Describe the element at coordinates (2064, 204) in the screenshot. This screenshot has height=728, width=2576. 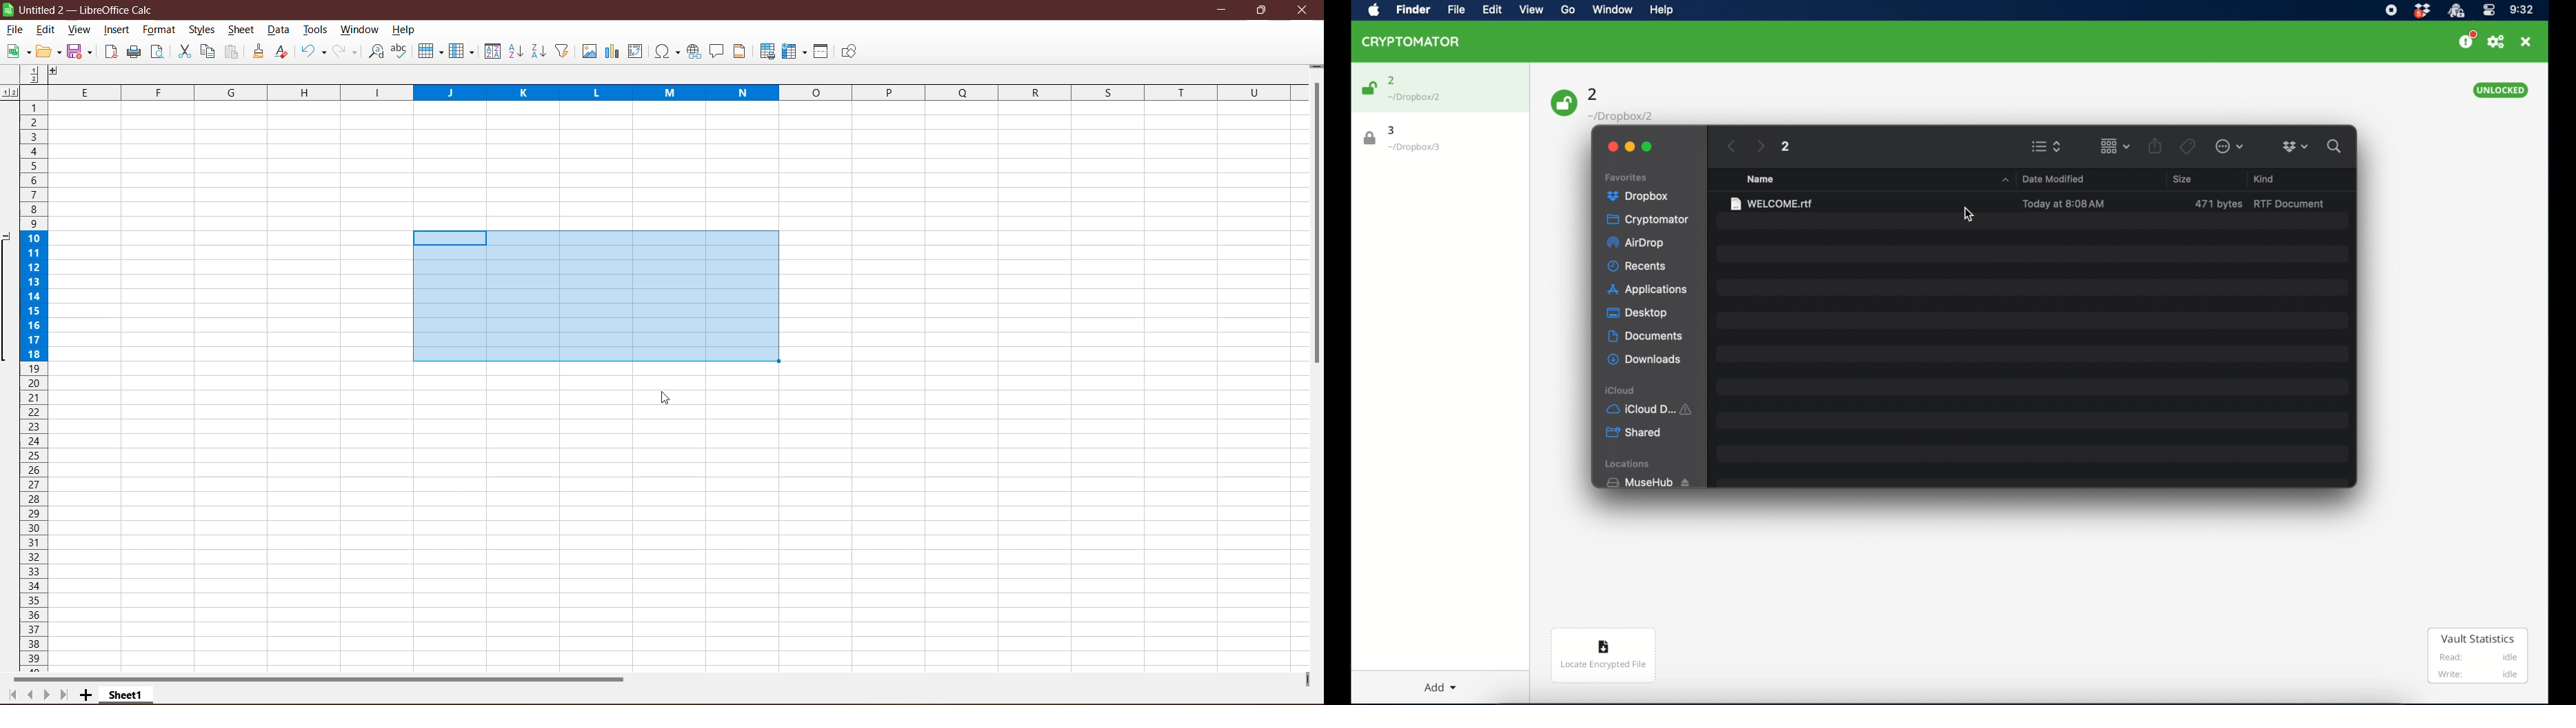
I see `date` at that location.